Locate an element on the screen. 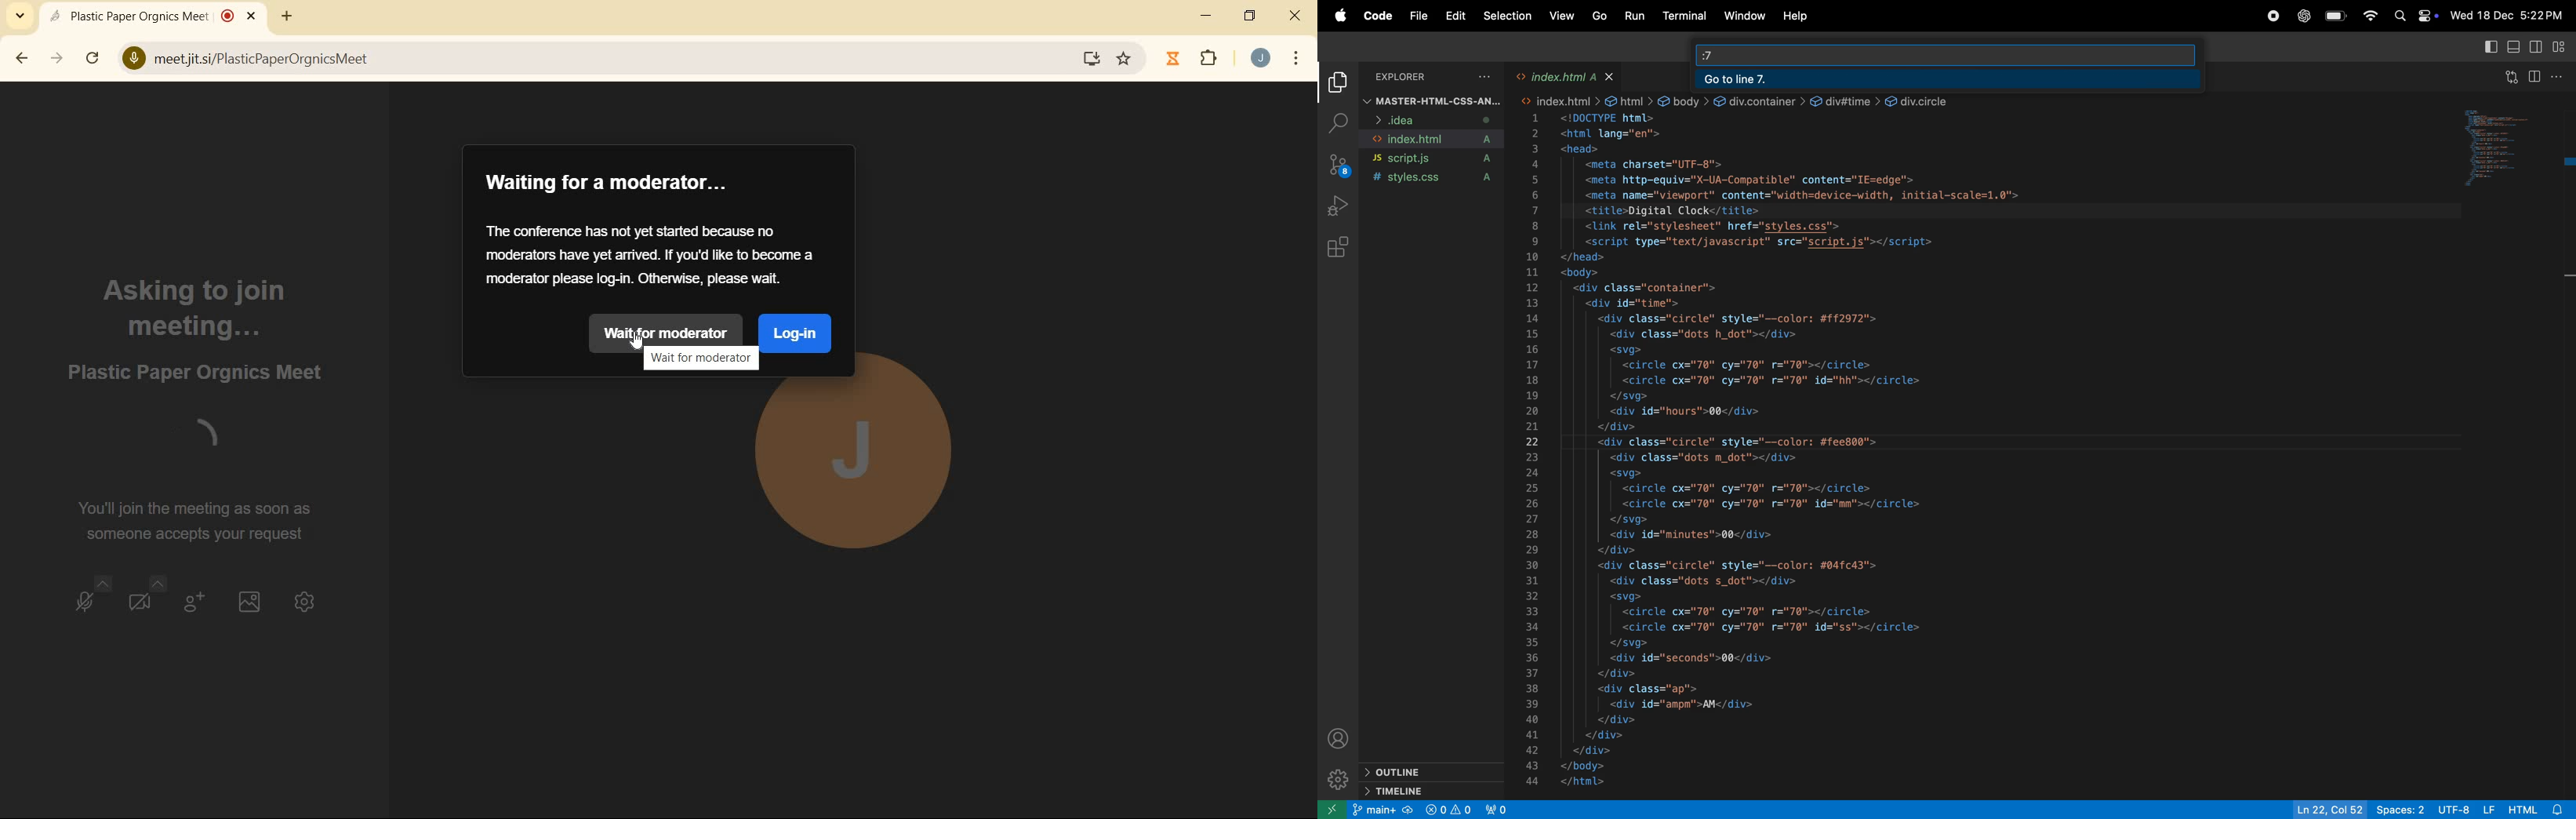 The width and height of the screenshot is (2576, 840). current open tan is located at coordinates (156, 16).